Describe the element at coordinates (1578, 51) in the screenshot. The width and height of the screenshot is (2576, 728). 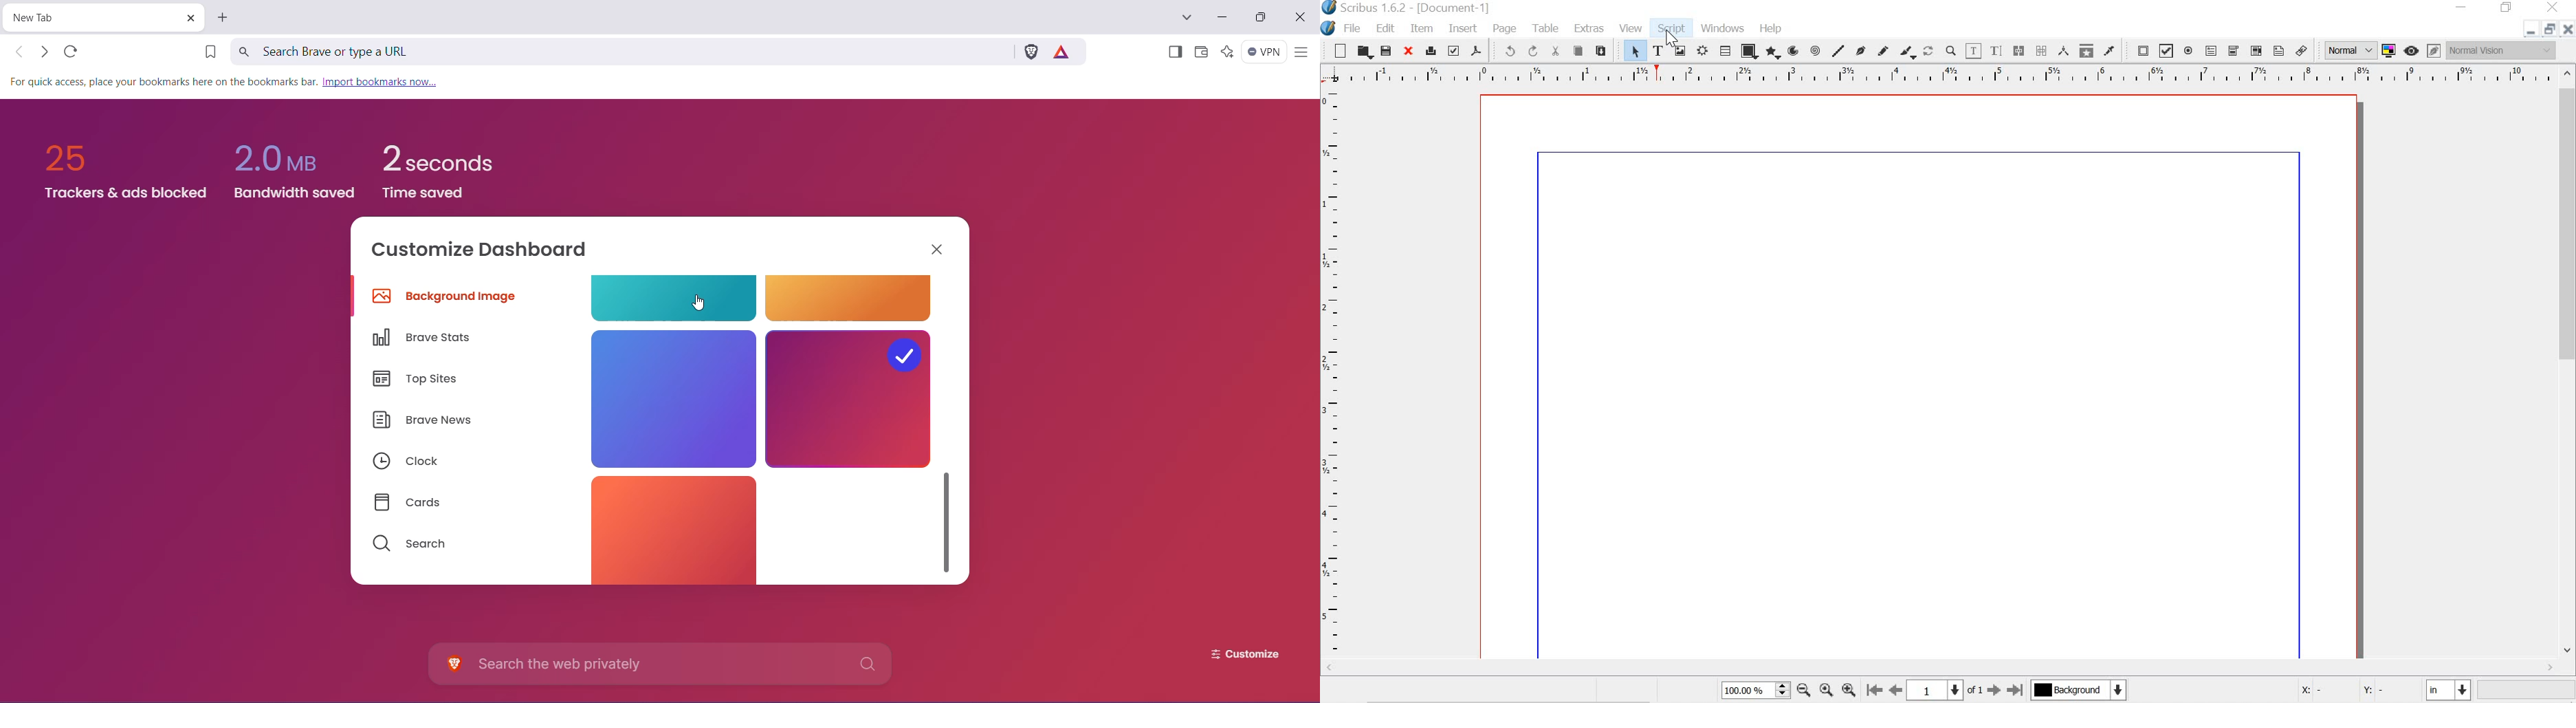
I see `copy` at that location.